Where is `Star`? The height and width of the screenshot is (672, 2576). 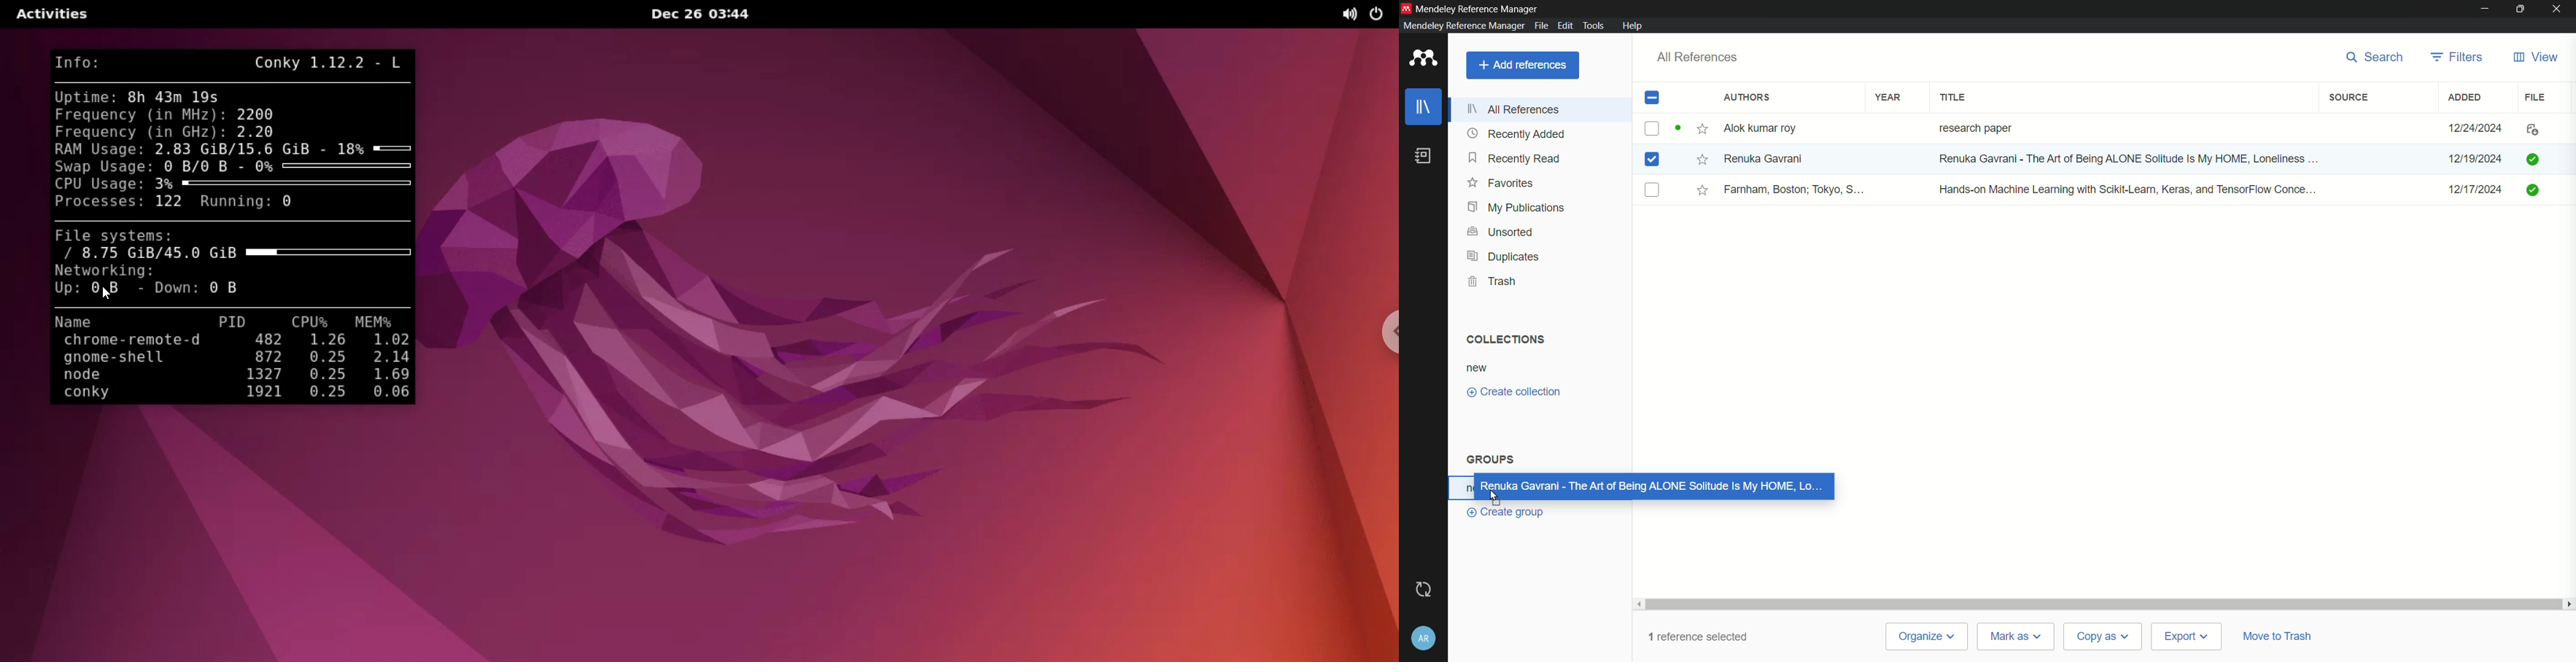
Star is located at coordinates (1703, 190).